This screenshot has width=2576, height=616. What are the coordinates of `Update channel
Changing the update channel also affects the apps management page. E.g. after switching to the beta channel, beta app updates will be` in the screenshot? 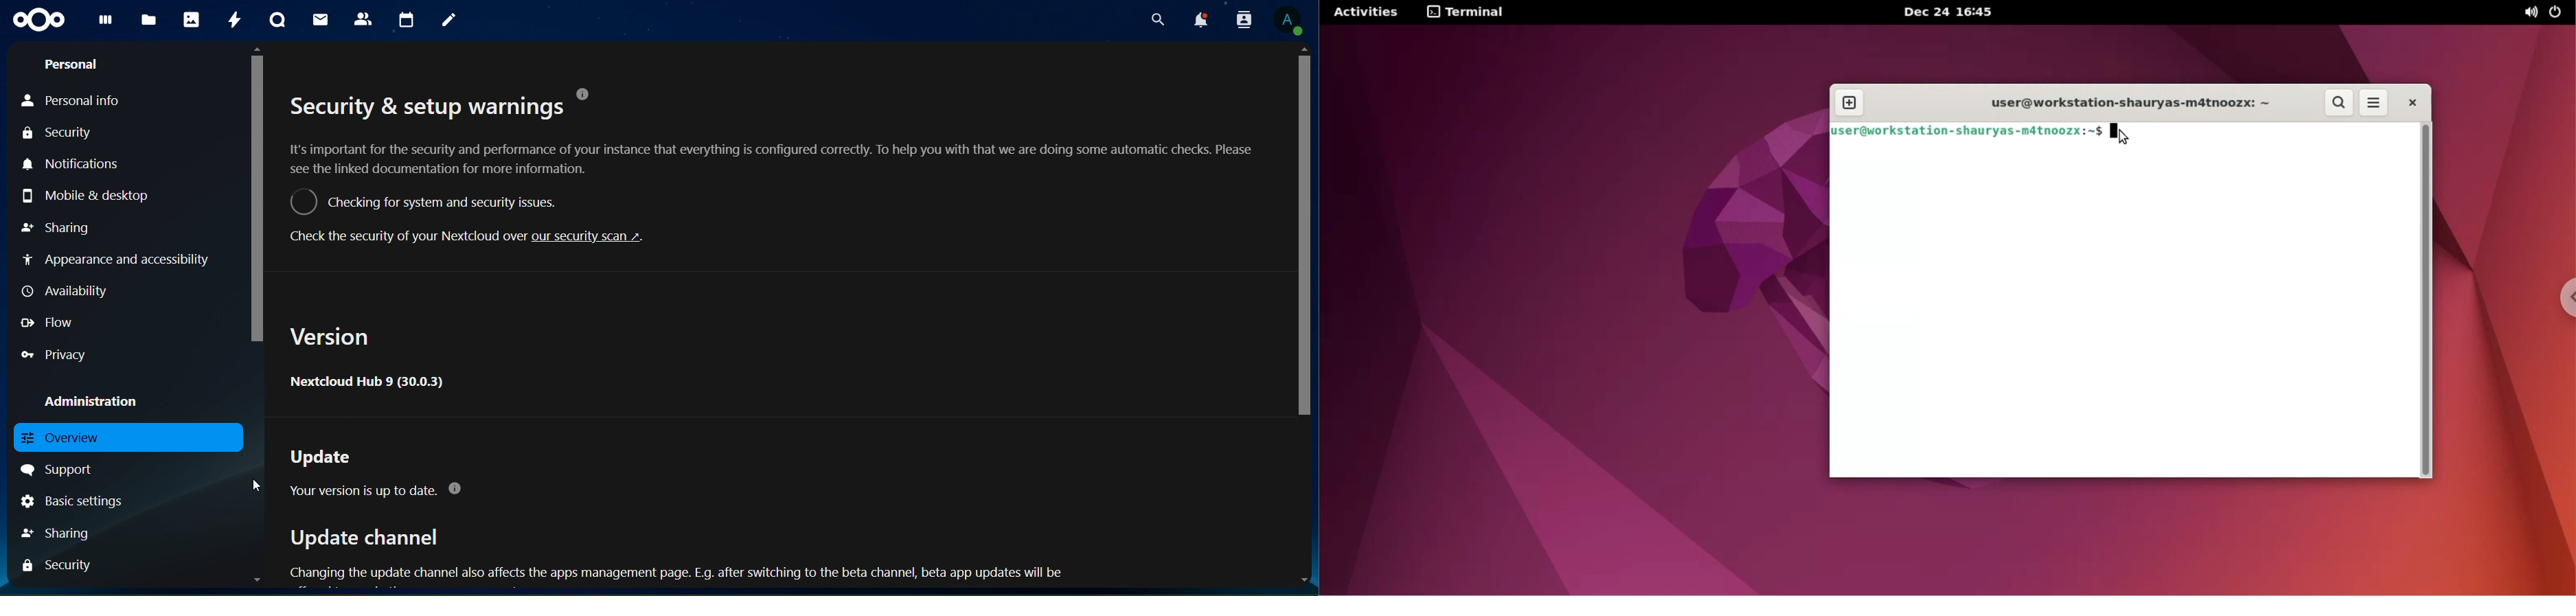 It's located at (666, 554).